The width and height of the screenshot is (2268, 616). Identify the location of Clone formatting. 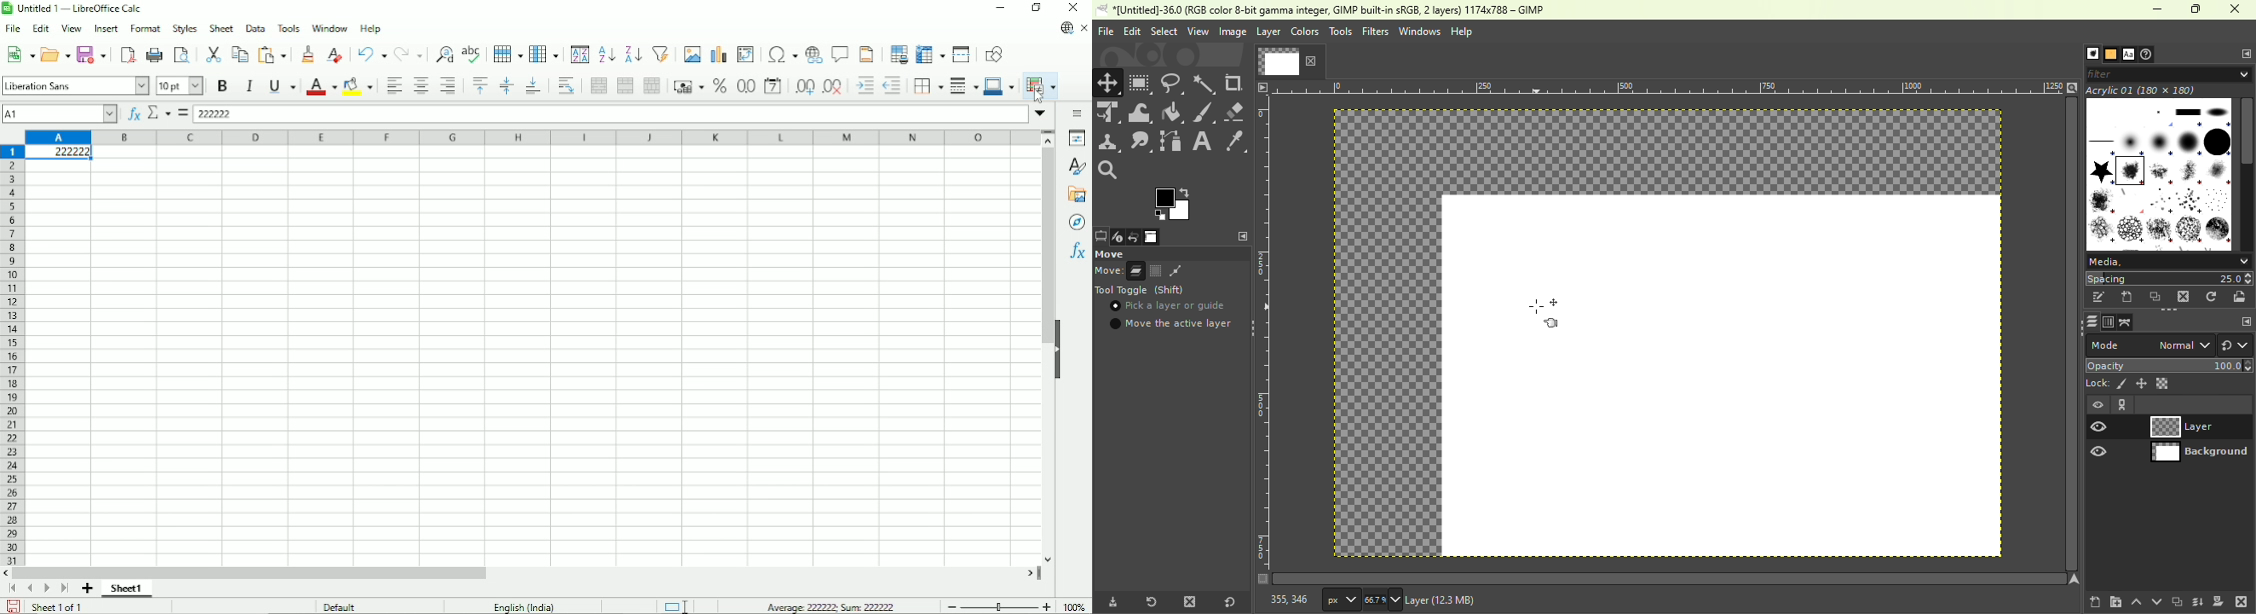
(308, 53).